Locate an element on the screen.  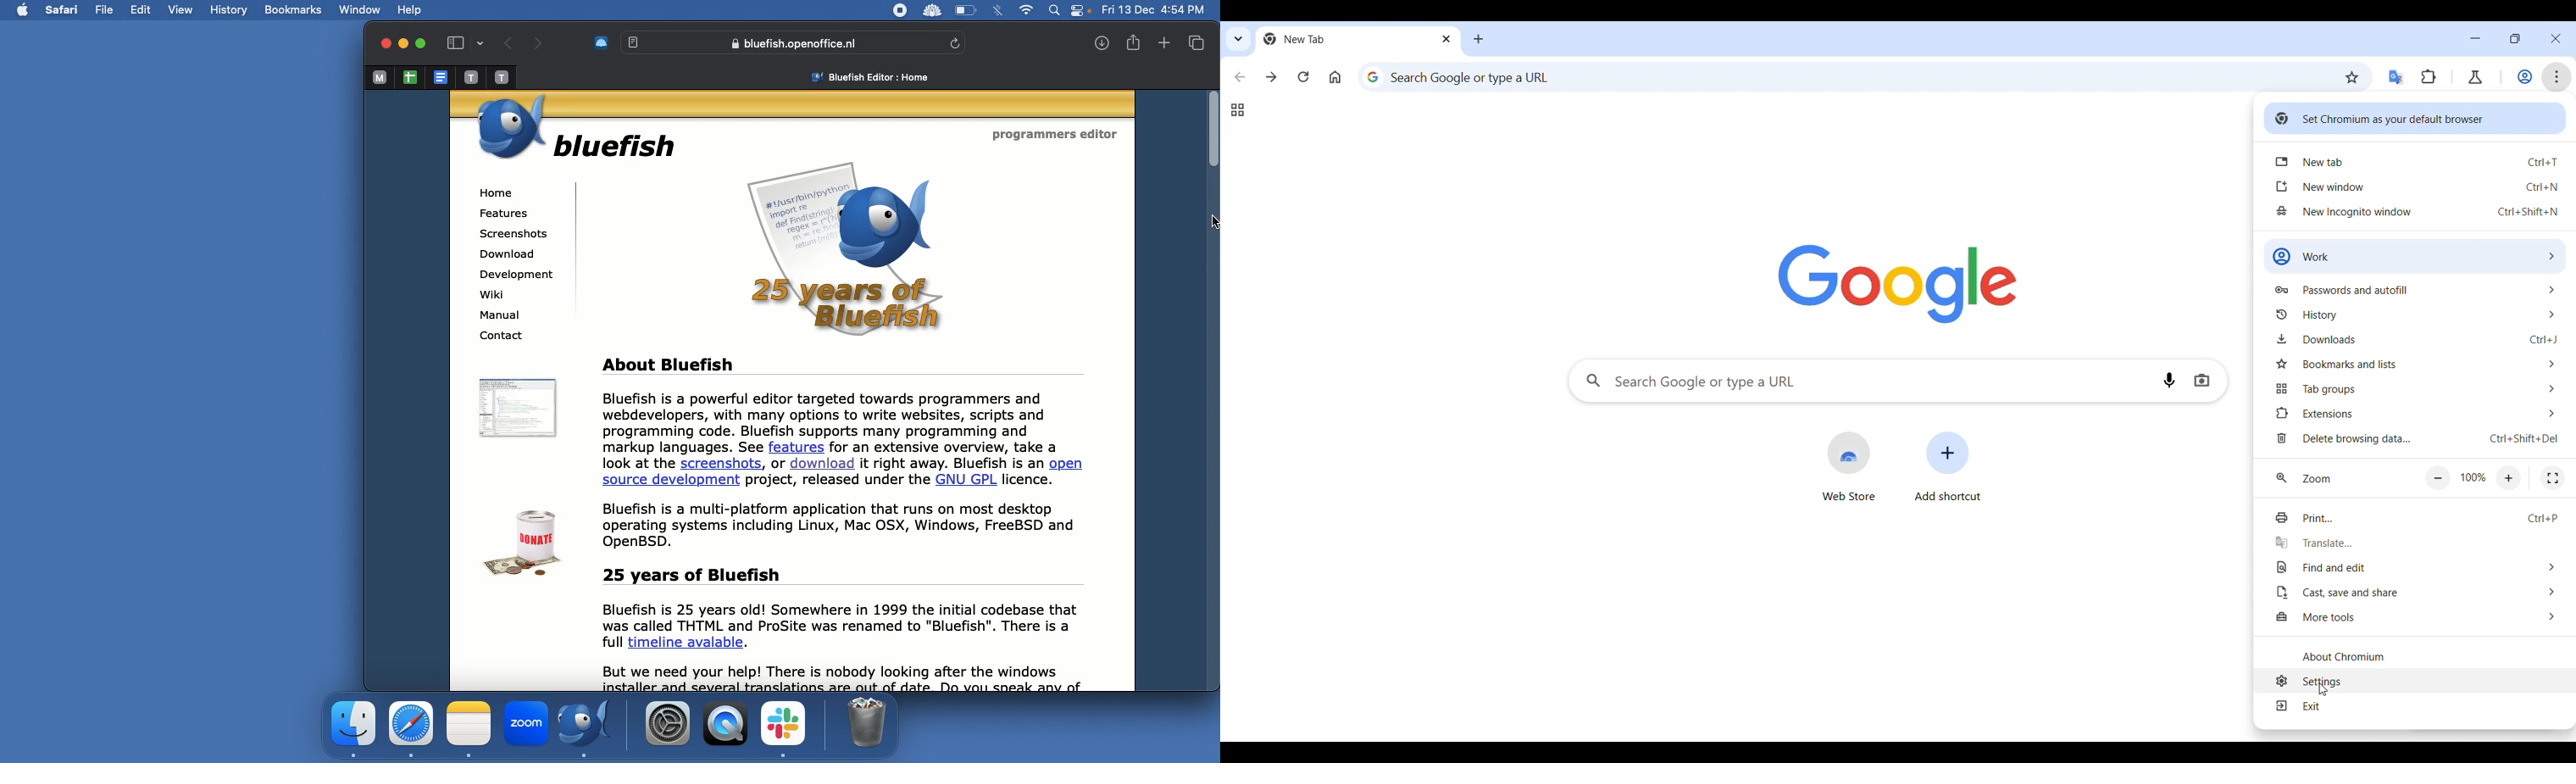
History is located at coordinates (230, 11).